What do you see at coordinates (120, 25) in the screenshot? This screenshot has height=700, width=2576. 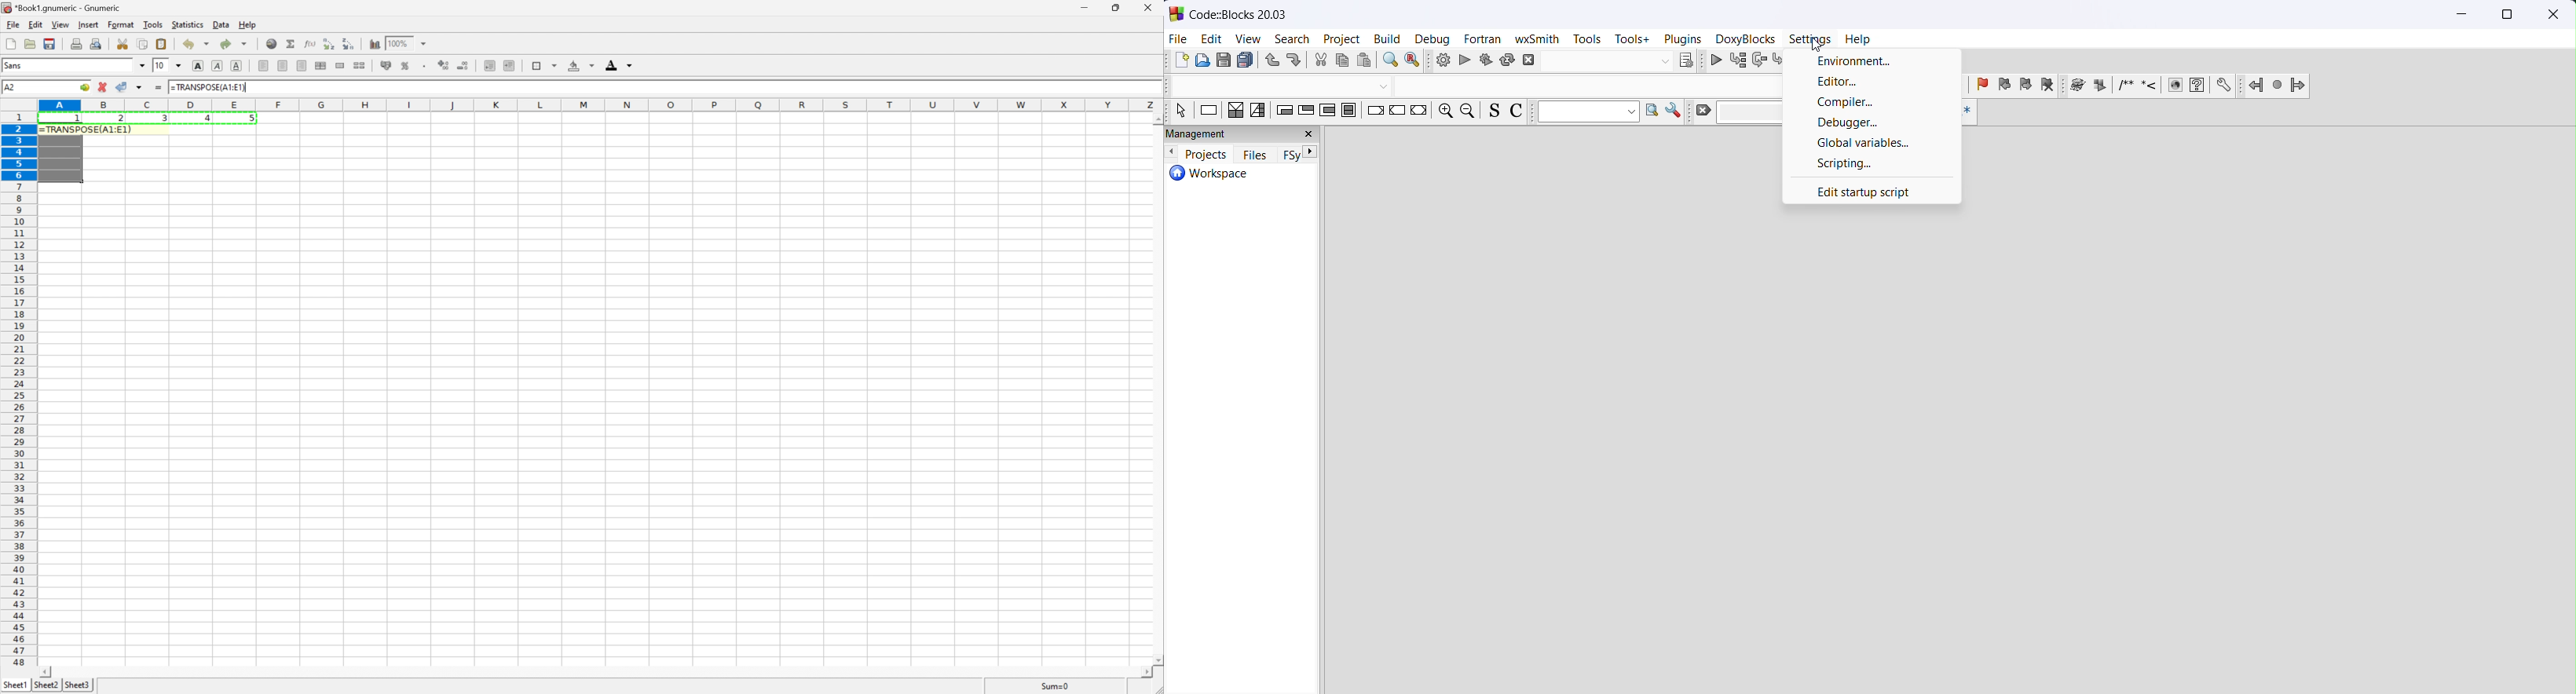 I see `format` at bounding box center [120, 25].